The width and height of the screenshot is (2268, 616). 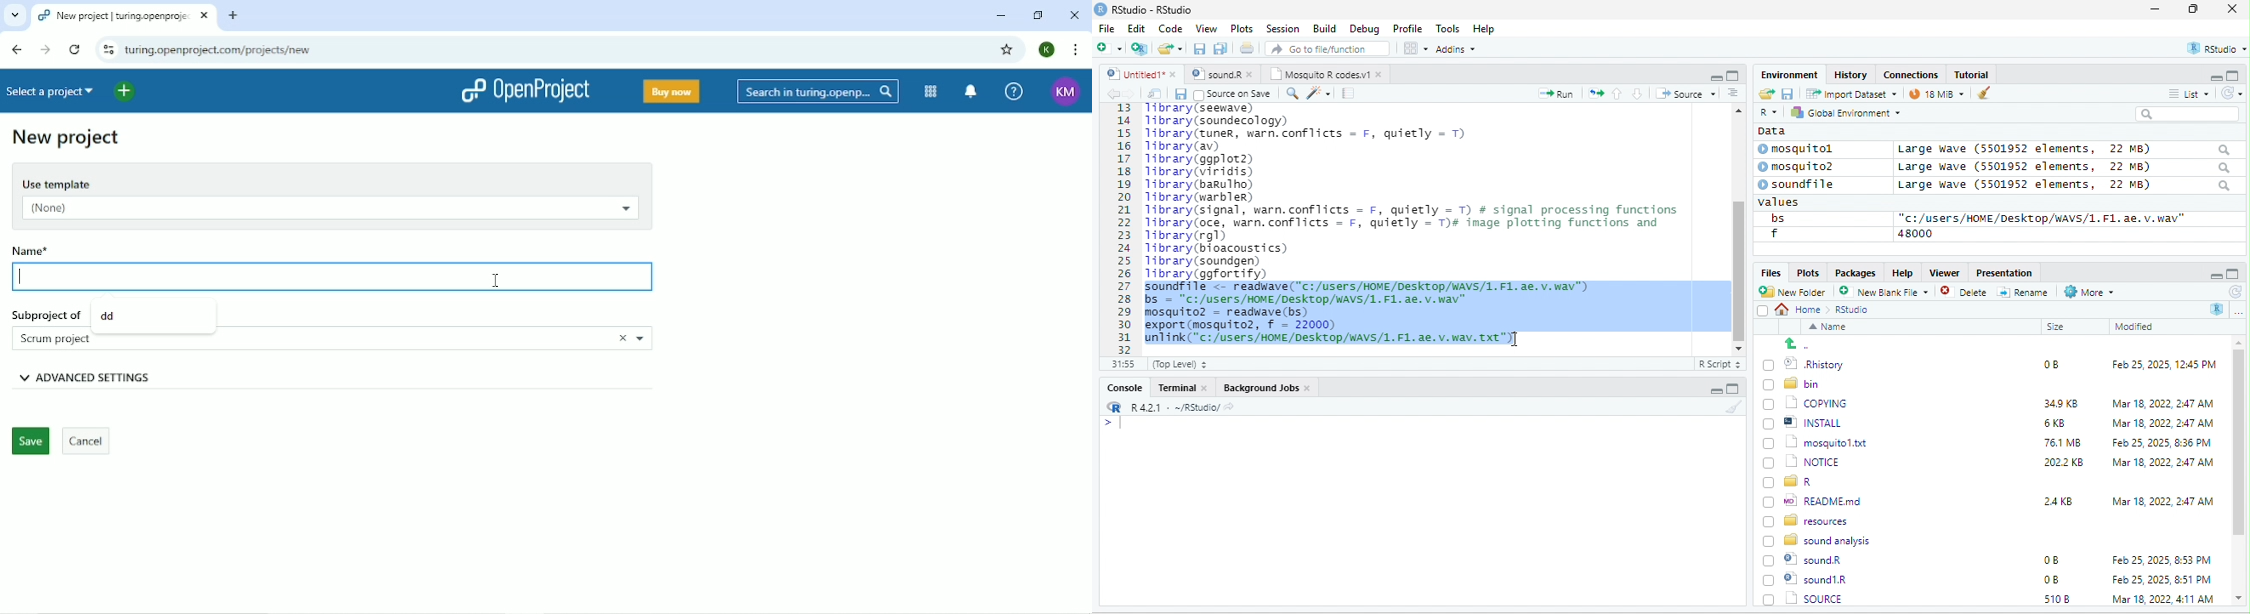 What do you see at coordinates (1768, 272) in the screenshot?
I see `Files` at bounding box center [1768, 272].